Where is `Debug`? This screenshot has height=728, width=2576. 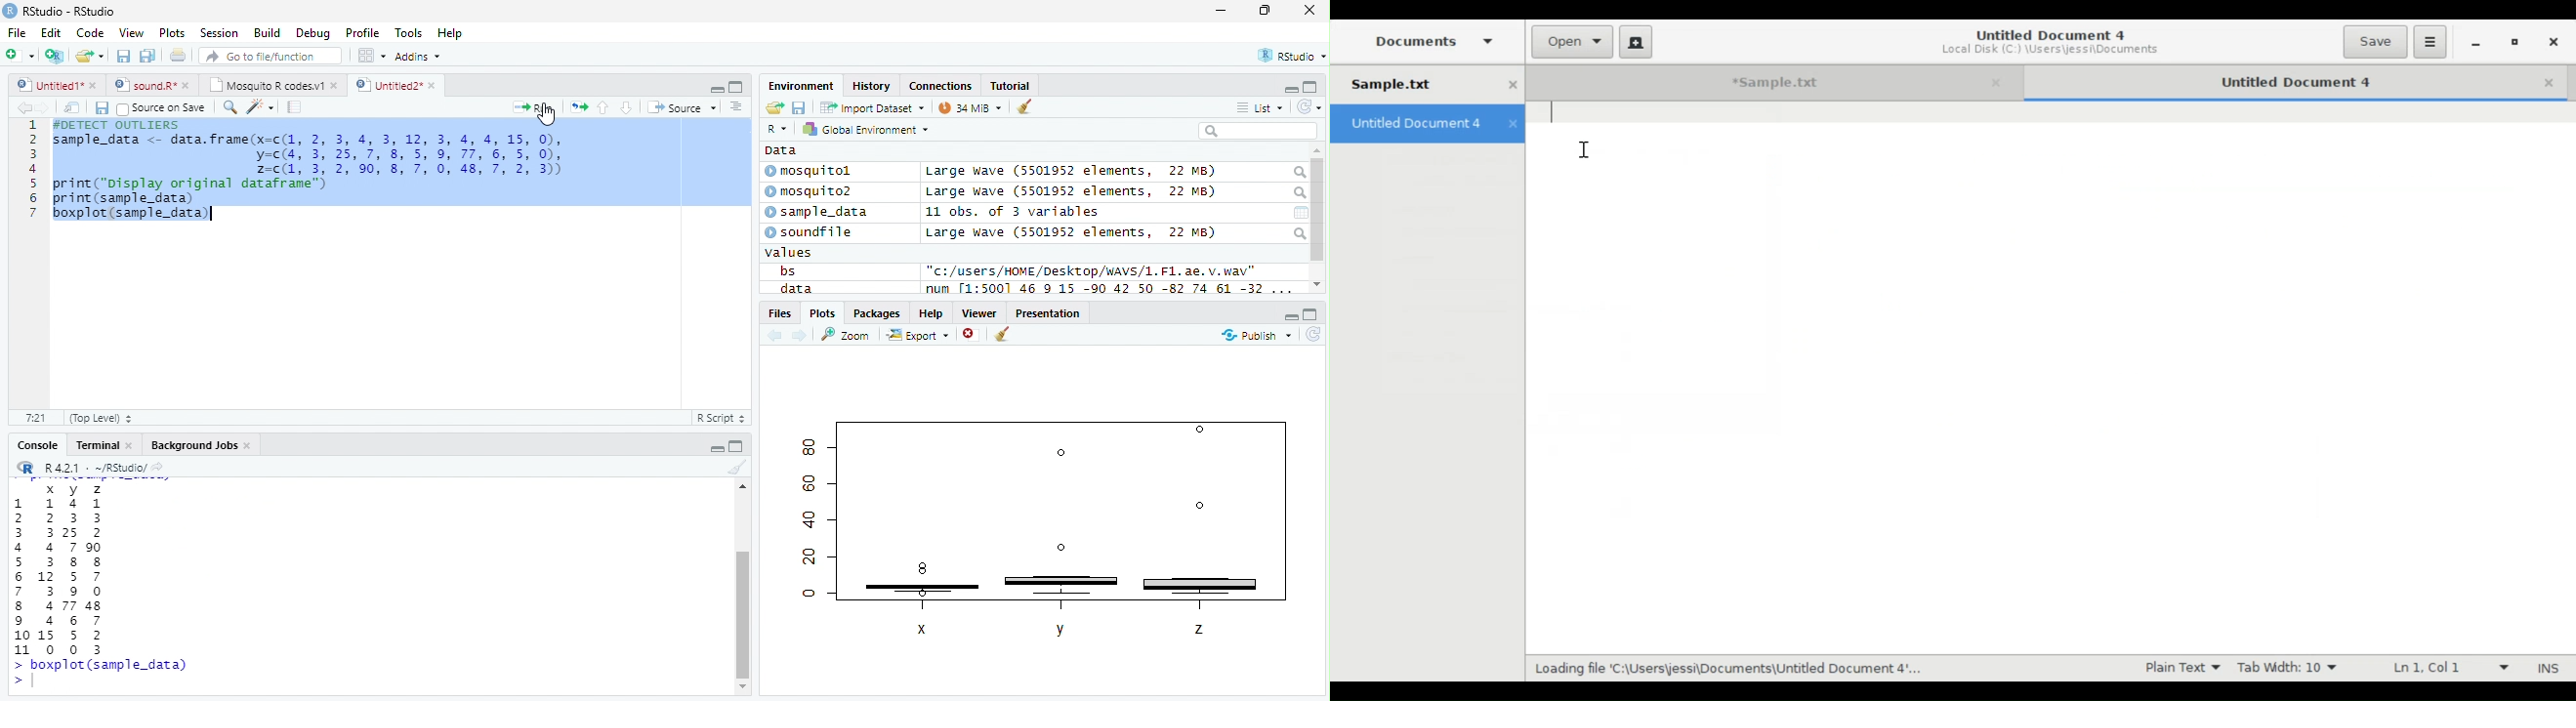 Debug is located at coordinates (312, 33).